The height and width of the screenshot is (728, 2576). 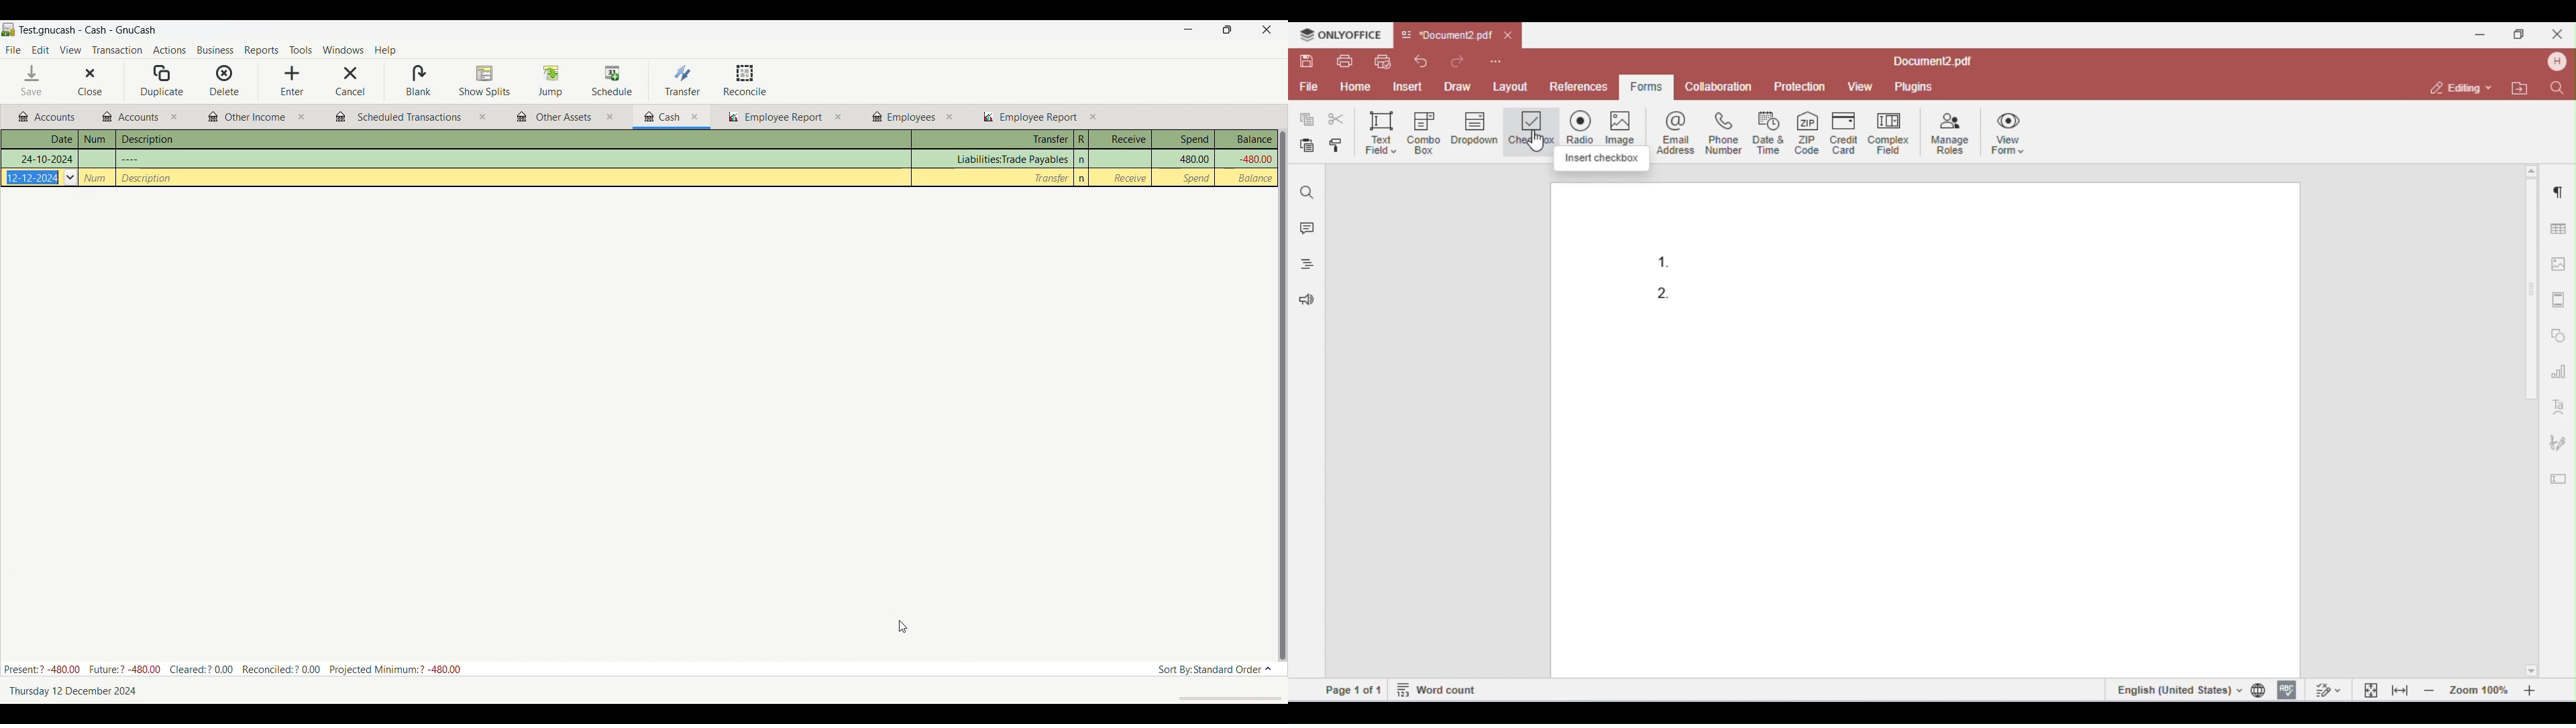 What do you see at coordinates (176, 117) in the screenshot?
I see `close` at bounding box center [176, 117].